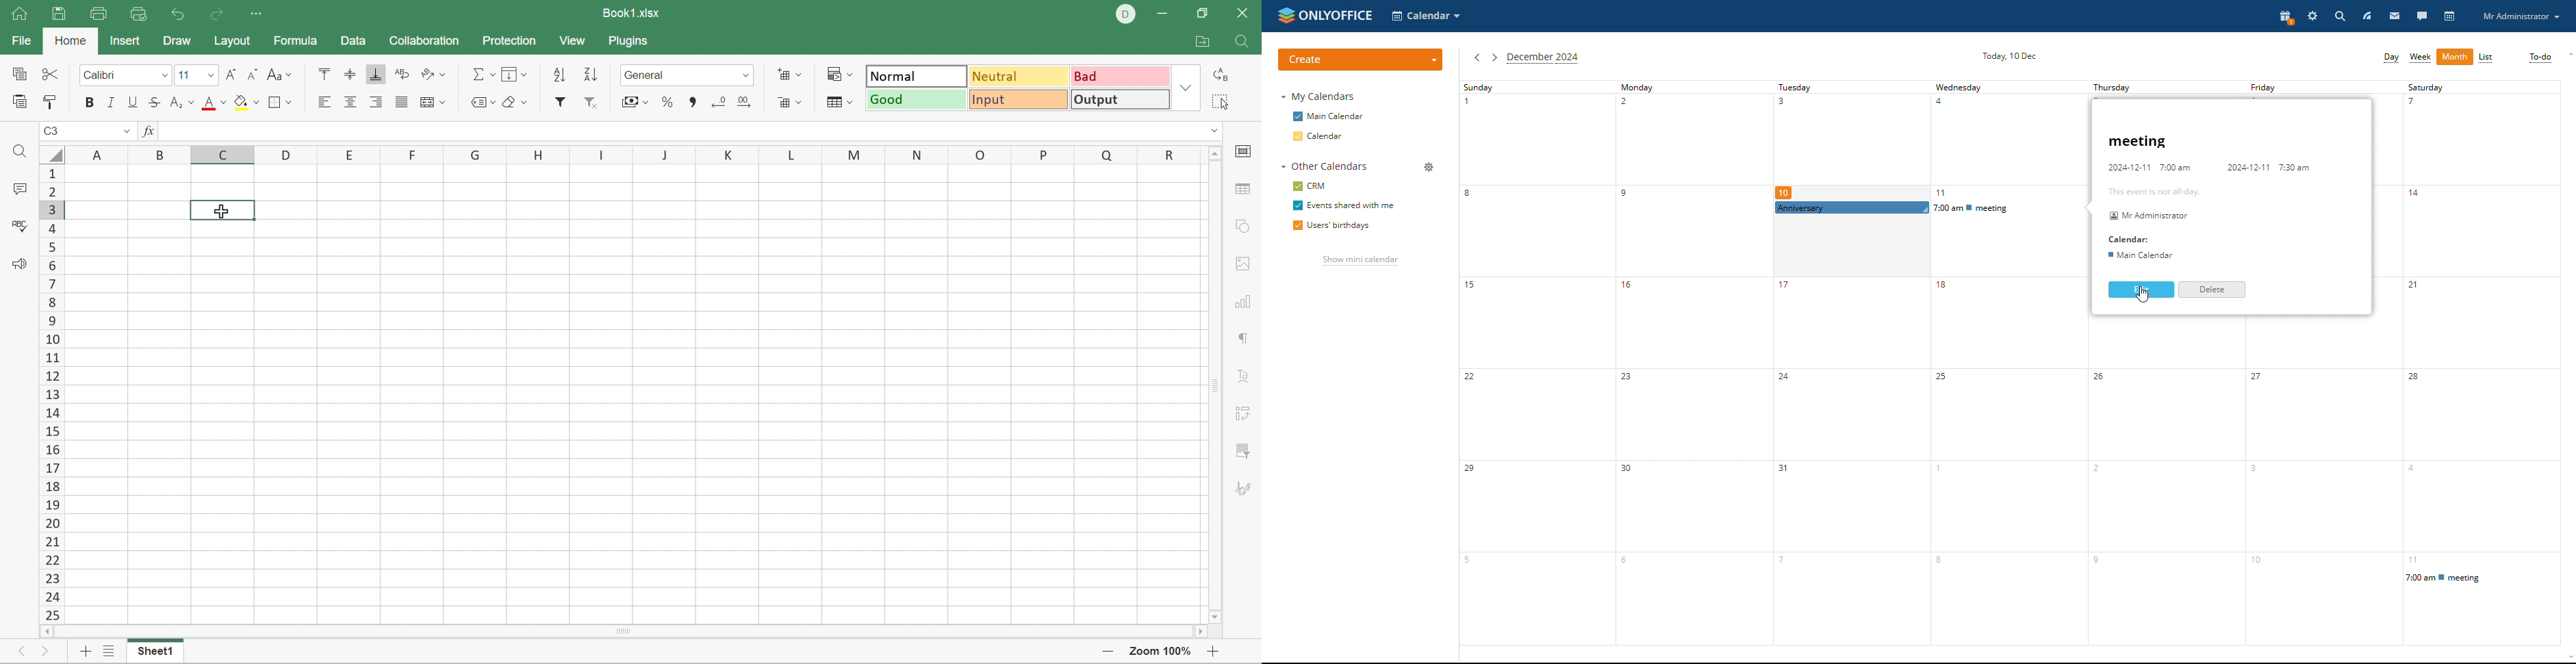 The width and height of the screenshot is (2576, 672). What do you see at coordinates (633, 103) in the screenshot?
I see `Accounting style` at bounding box center [633, 103].